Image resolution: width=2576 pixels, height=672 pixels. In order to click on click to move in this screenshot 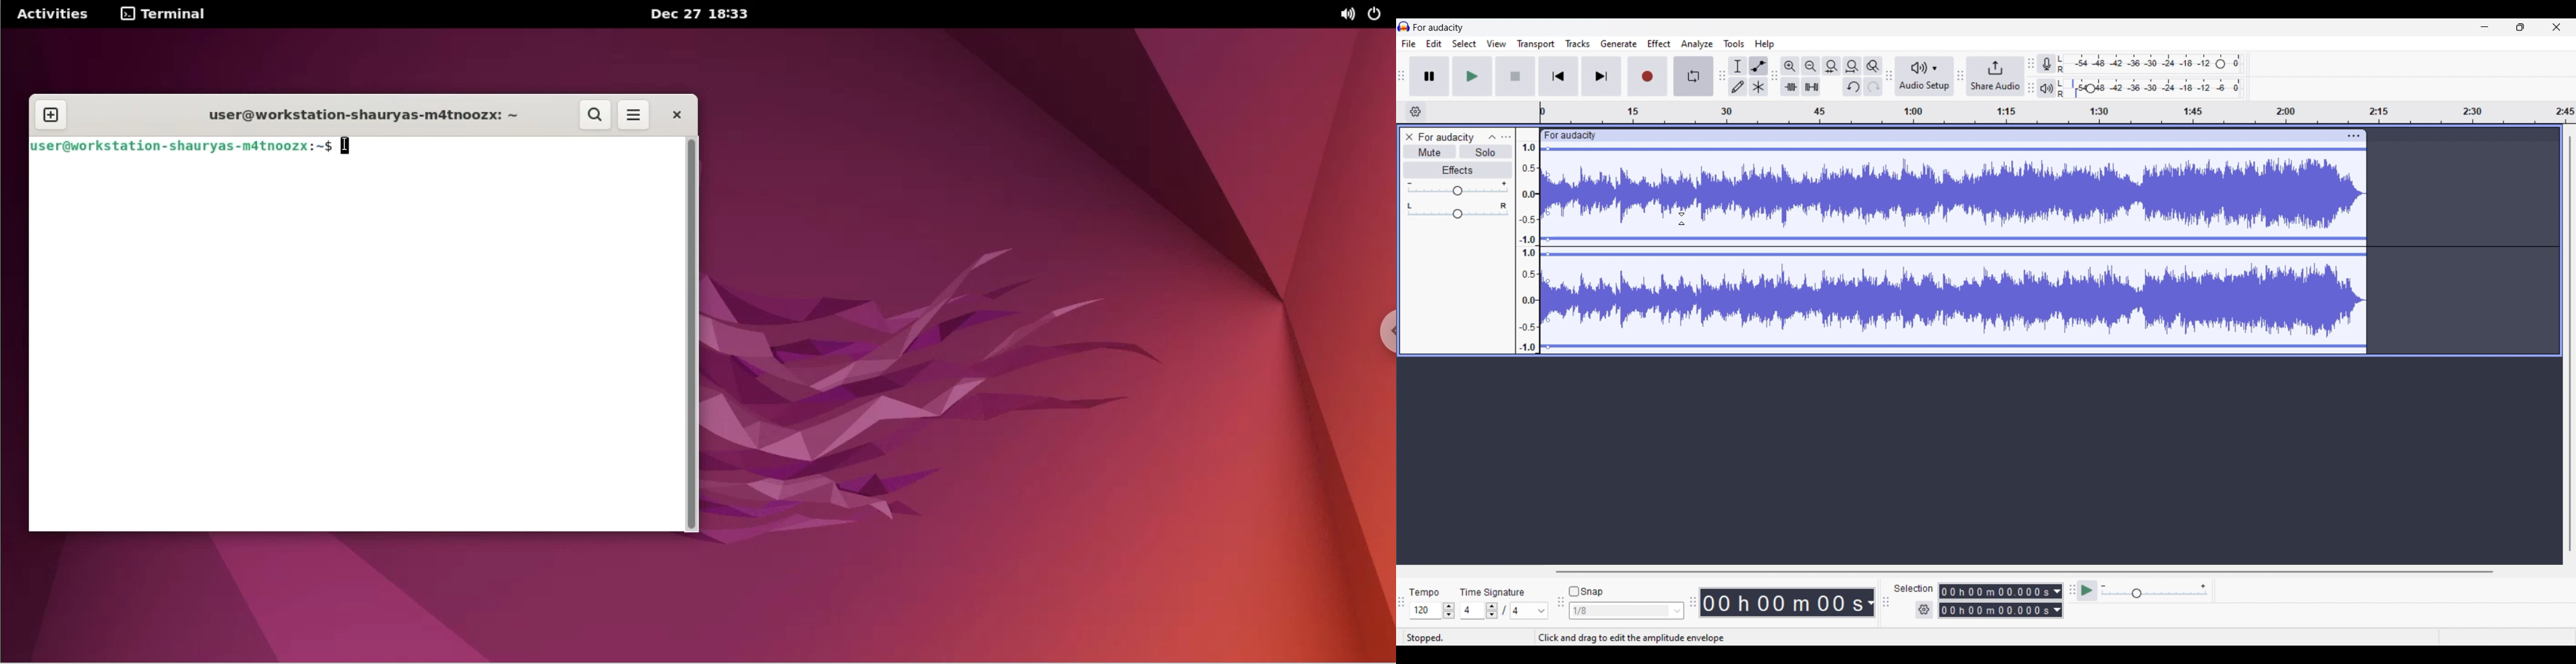, I will do `click(1971, 135)`.